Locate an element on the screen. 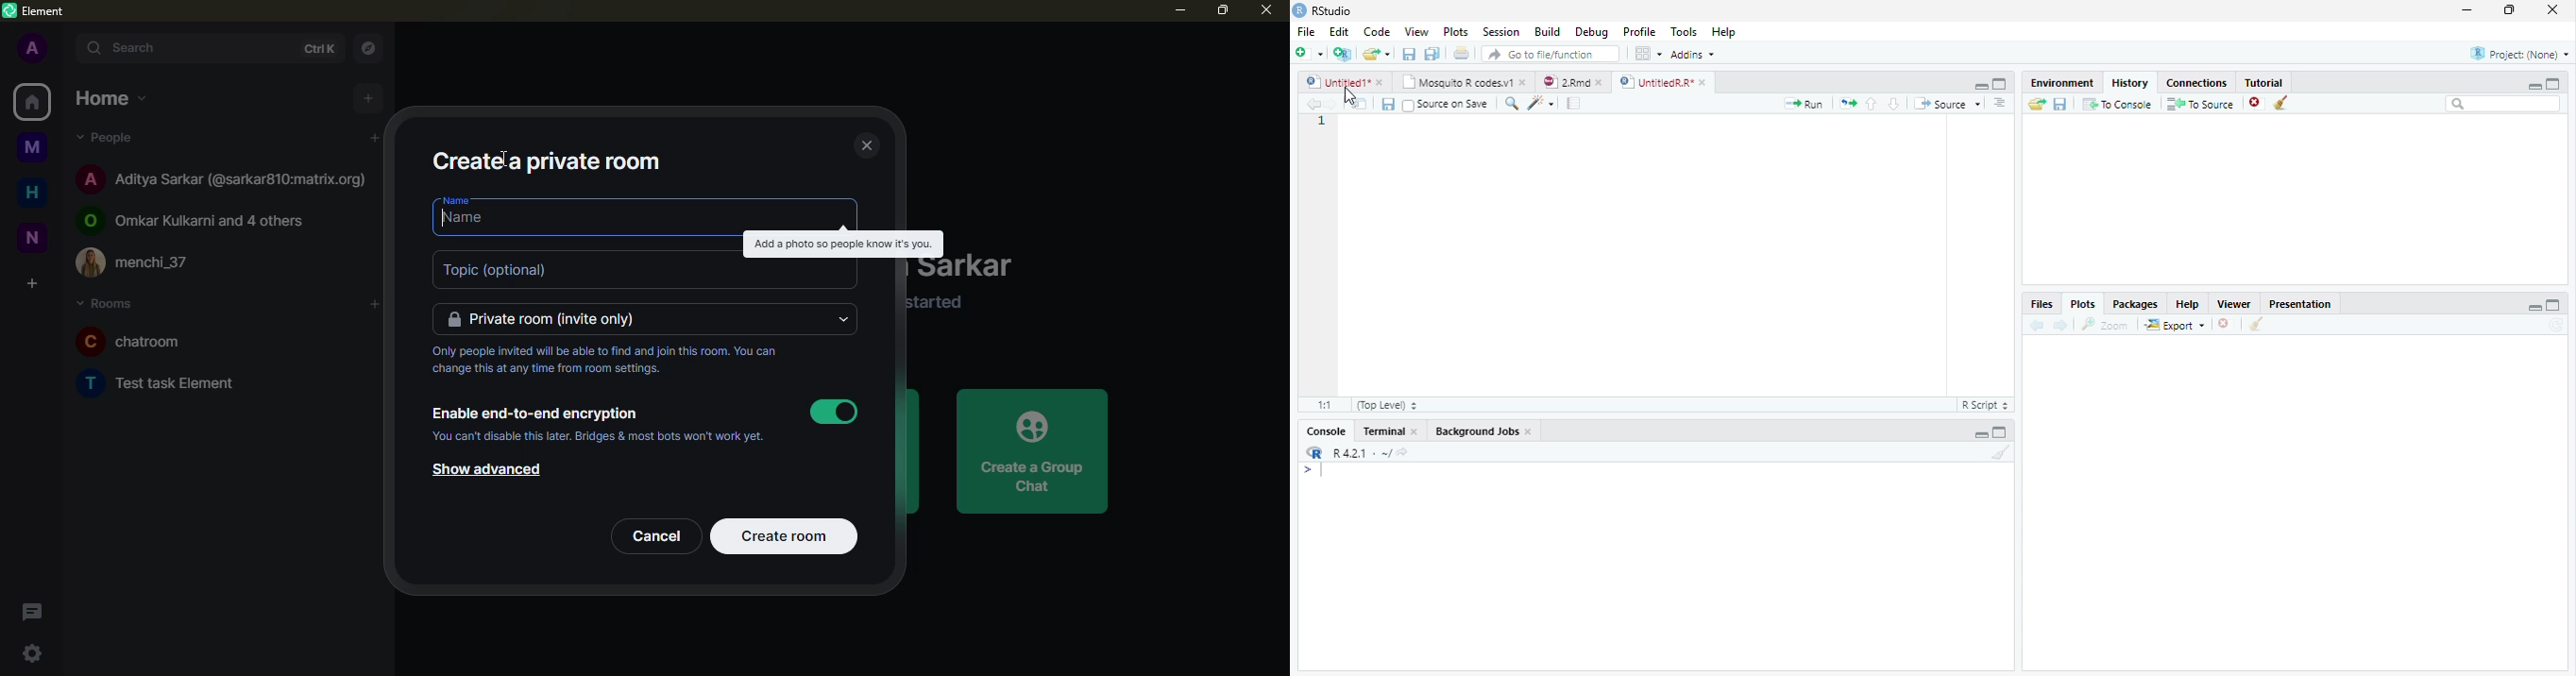  Load history from an existing file is located at coordinates (2037, 104).